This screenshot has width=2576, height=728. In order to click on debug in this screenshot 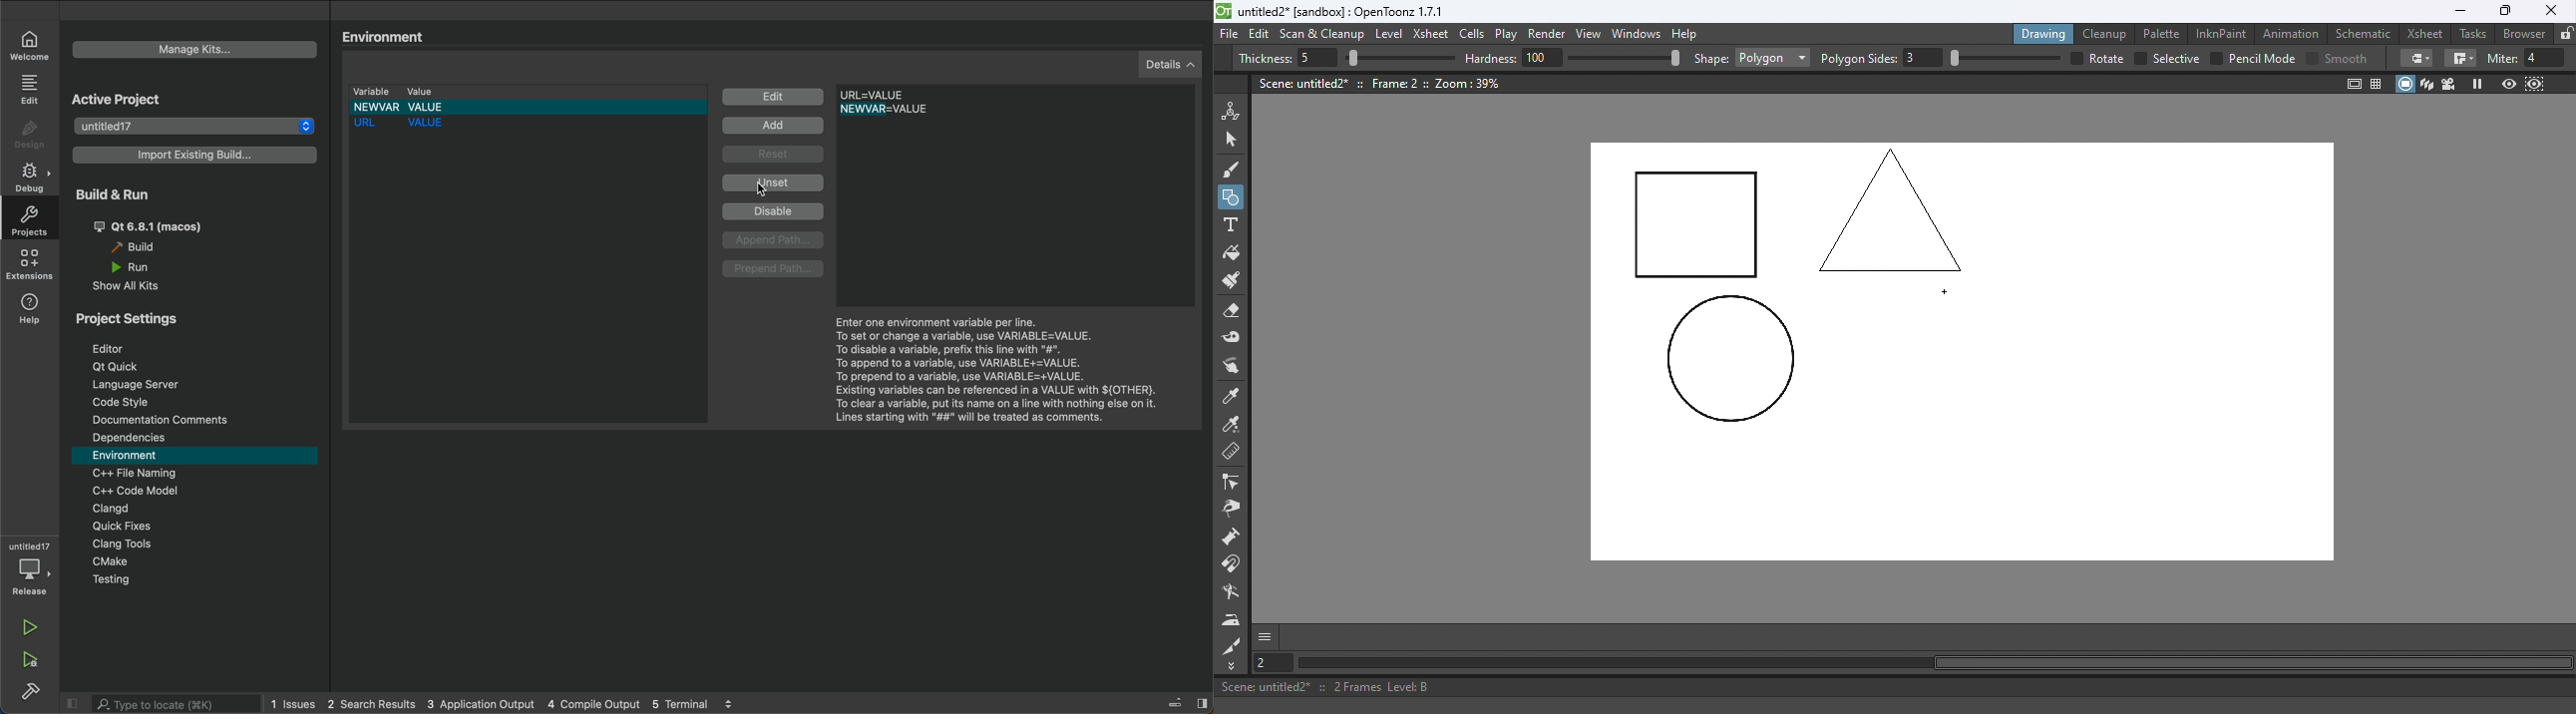, I will do `click(31, 175)`.